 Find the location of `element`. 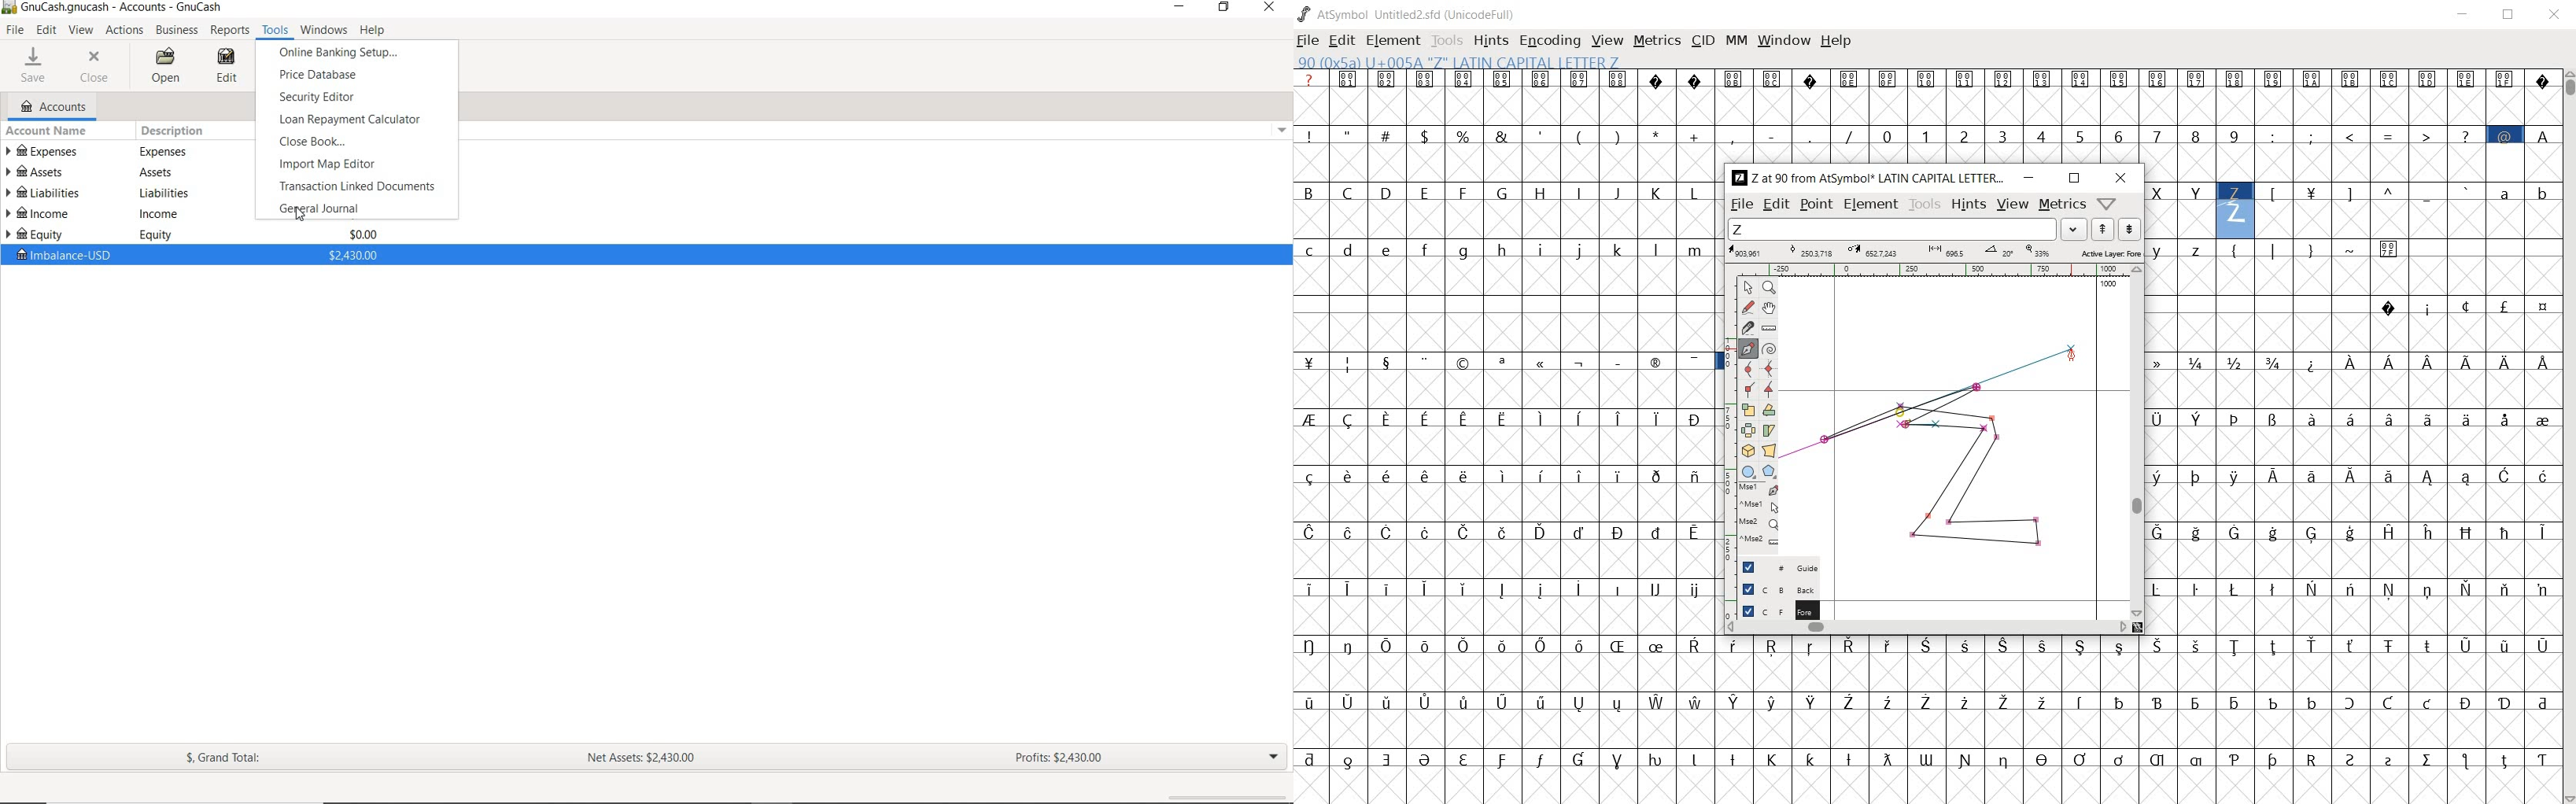

element is located at coordinates (1871, 203).